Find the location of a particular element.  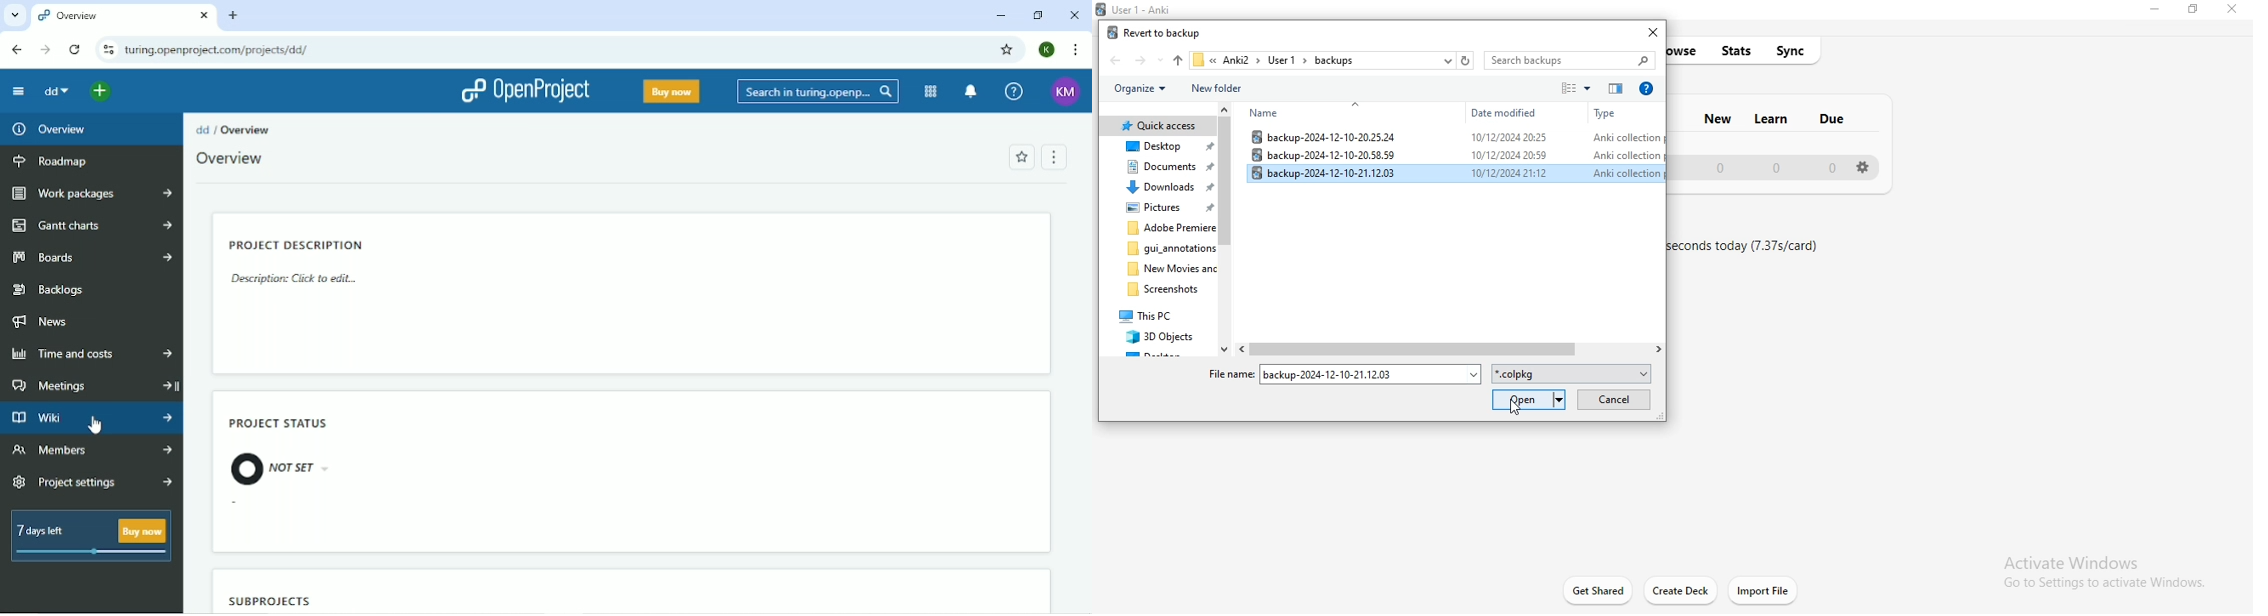

Bookmark this tab is located at coordinates (1007, 51).